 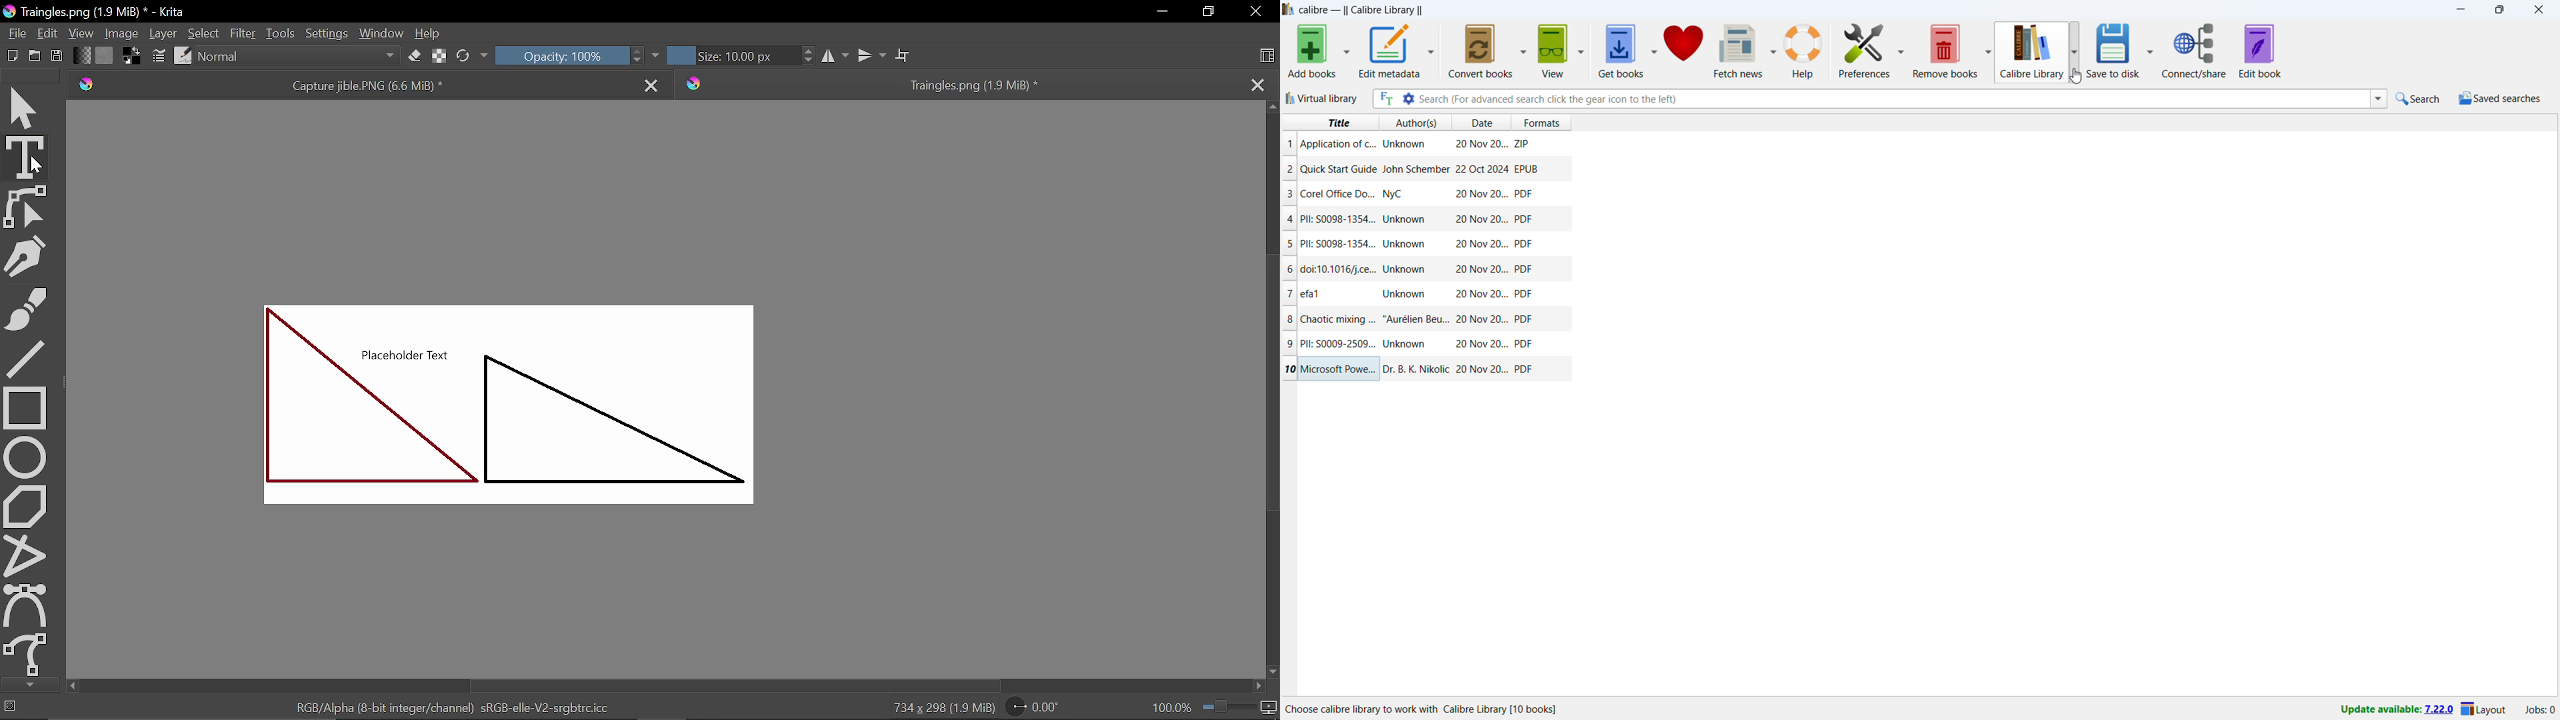 What do you see at coordinates (2540, 710) in the screenshot?
I see `active jobs` at bounding box center [2540, 710].